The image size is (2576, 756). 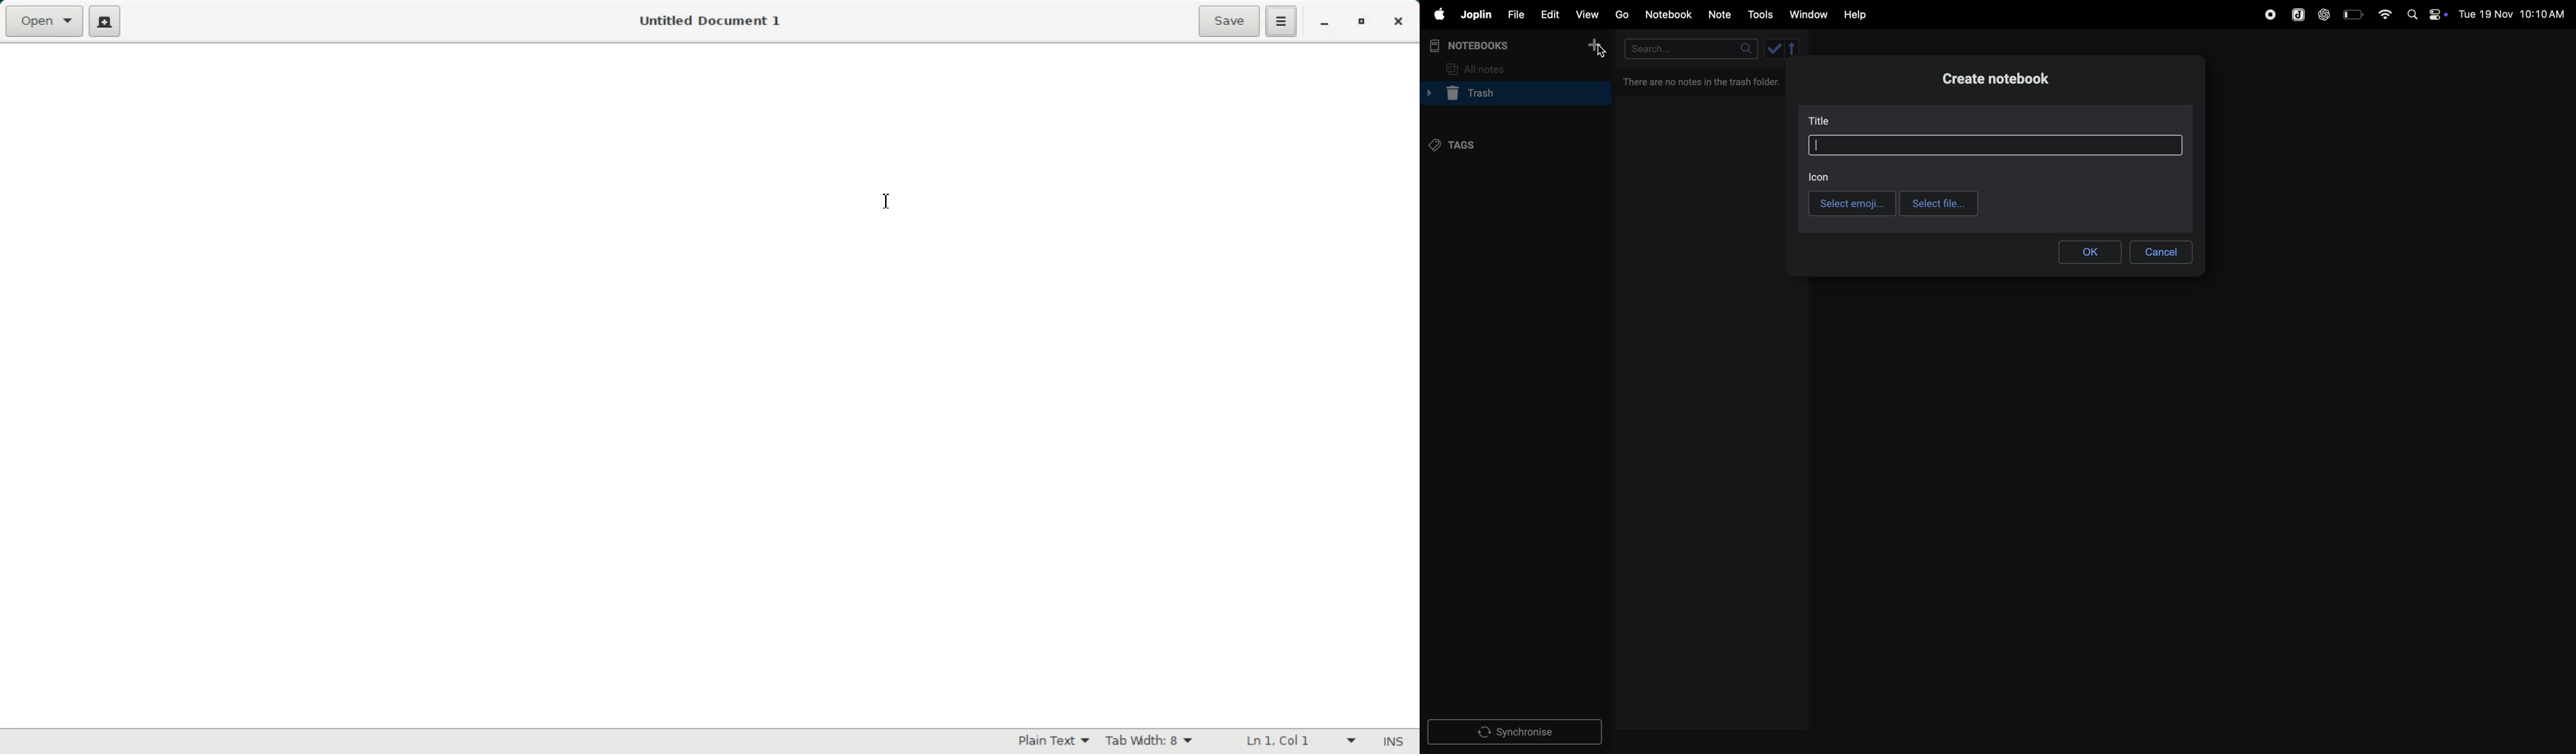 What do you see at coordinates (1808, 15) in the screenshot?
I see `window` at bounding box center [1808, 15].